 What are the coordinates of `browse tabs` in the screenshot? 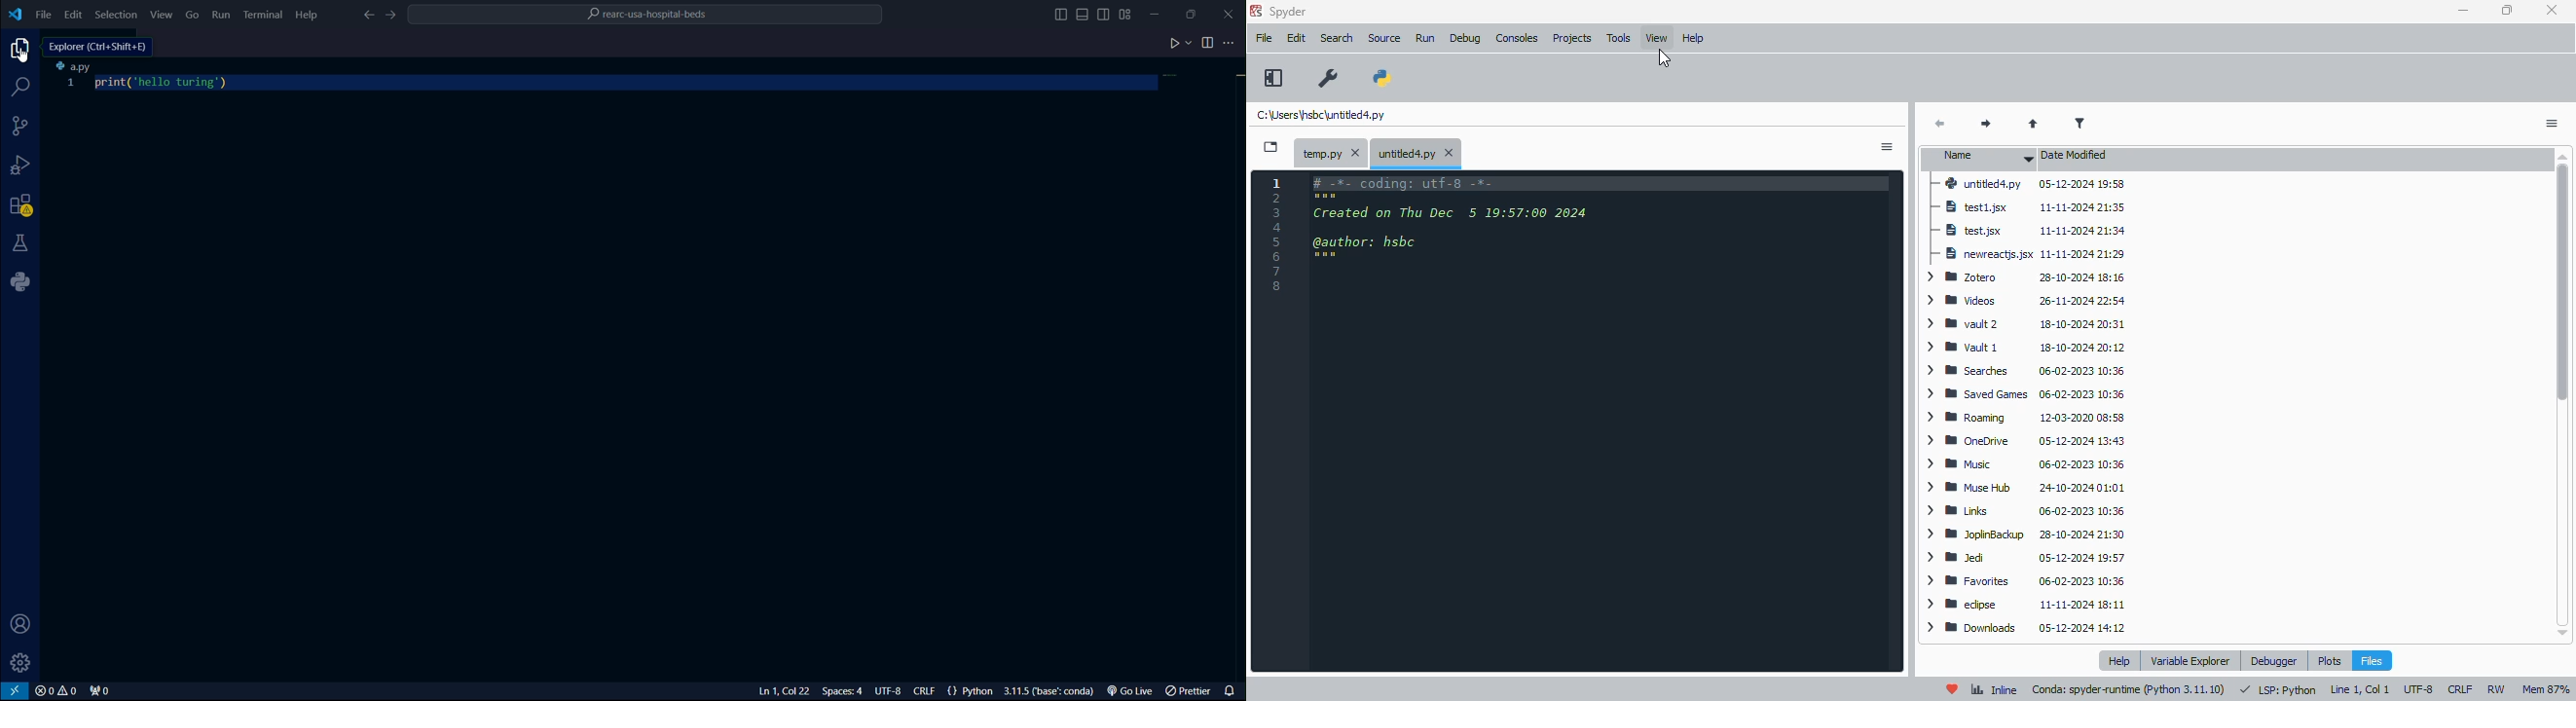 It's located at (1271, 147).